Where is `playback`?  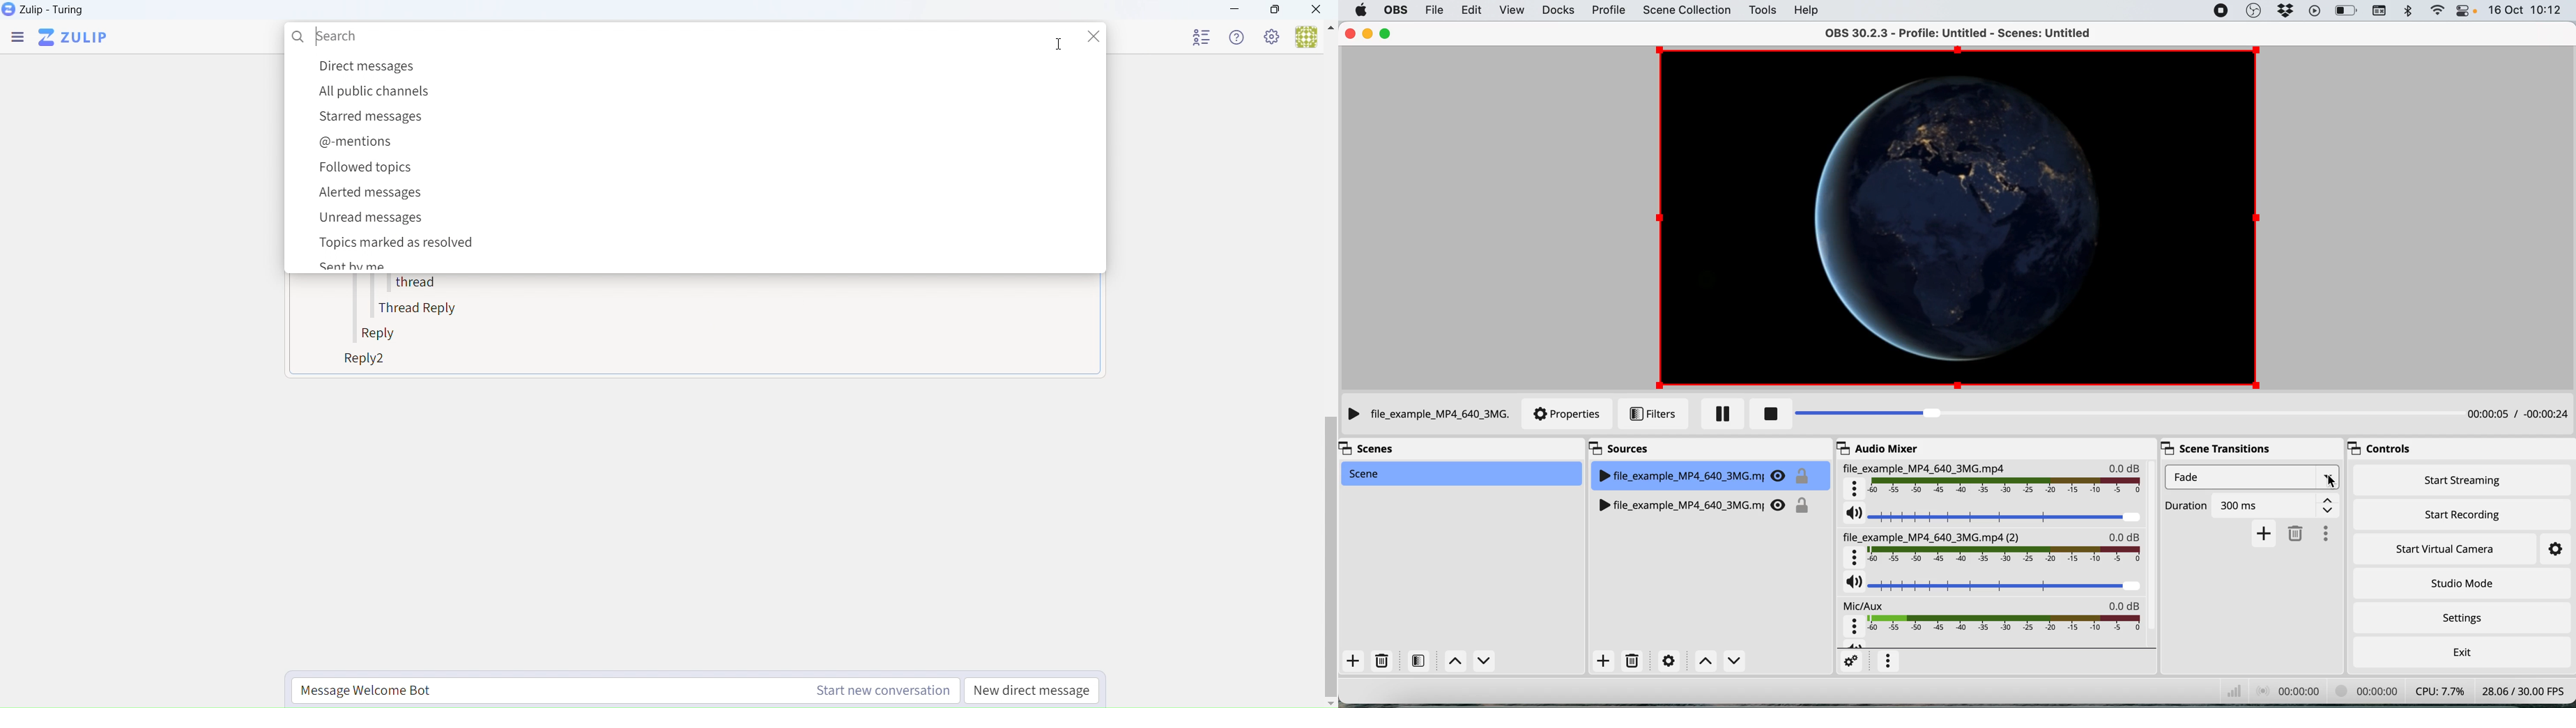 playback is located at coordinates (2317, 12).